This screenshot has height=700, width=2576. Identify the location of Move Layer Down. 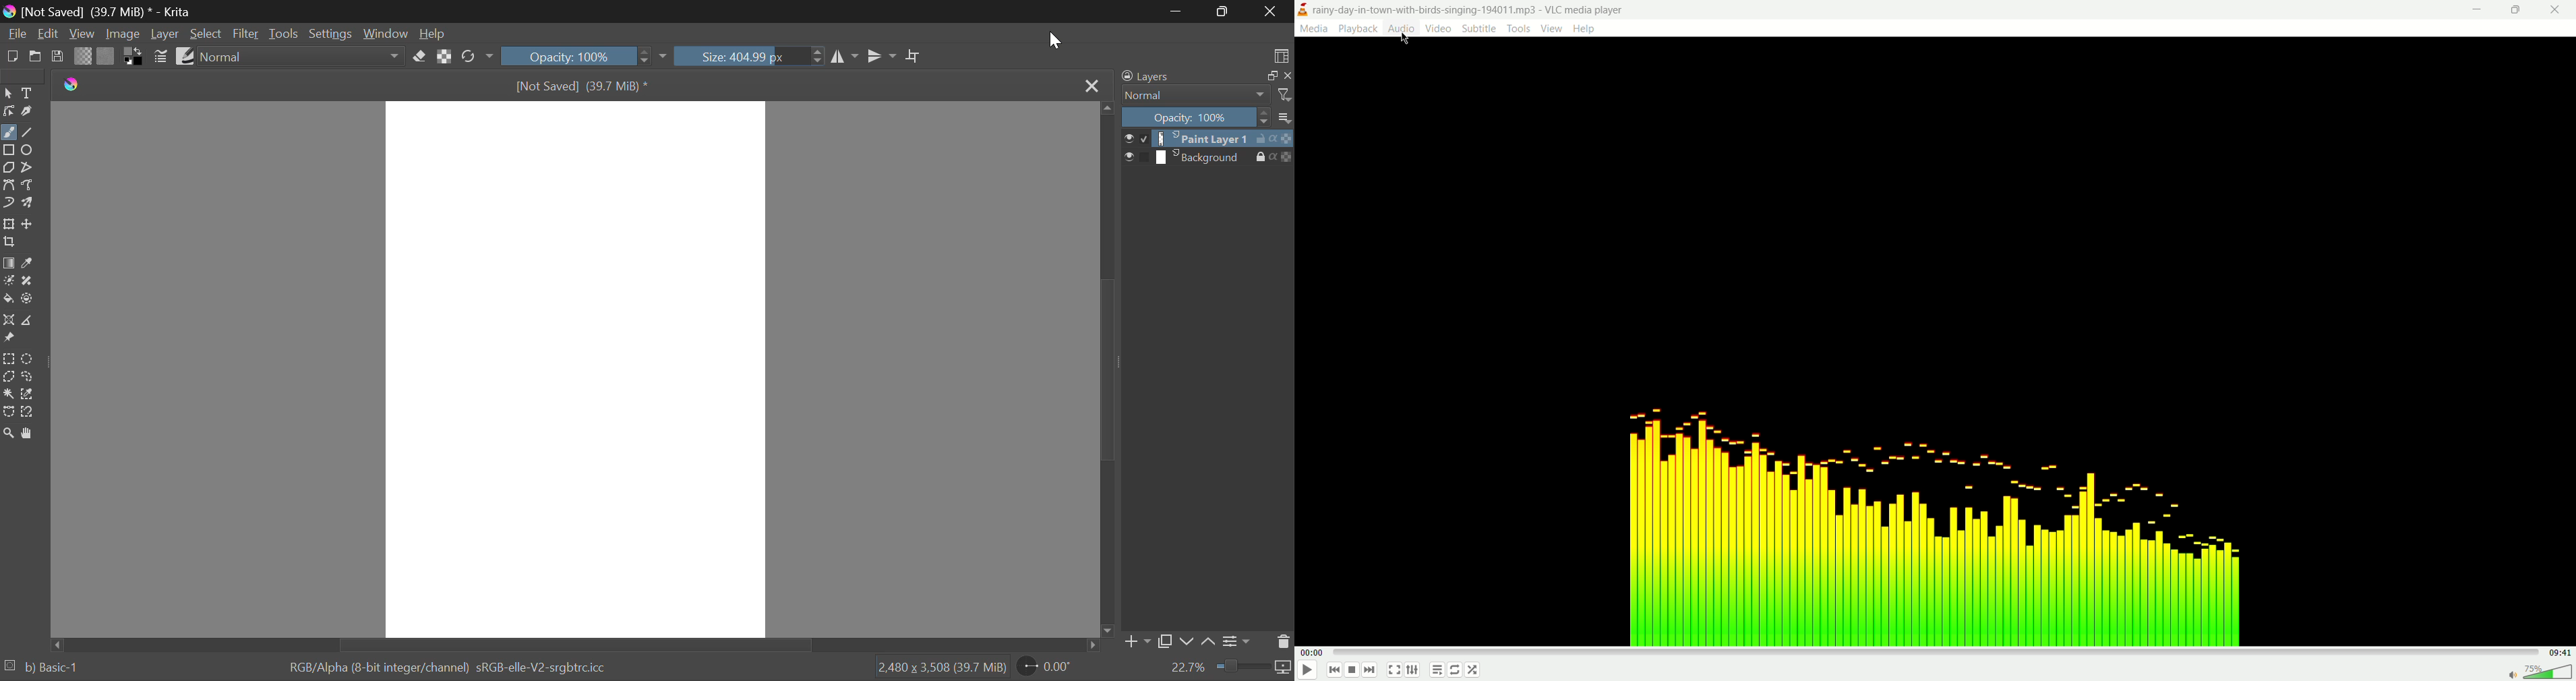
(1187, 642).